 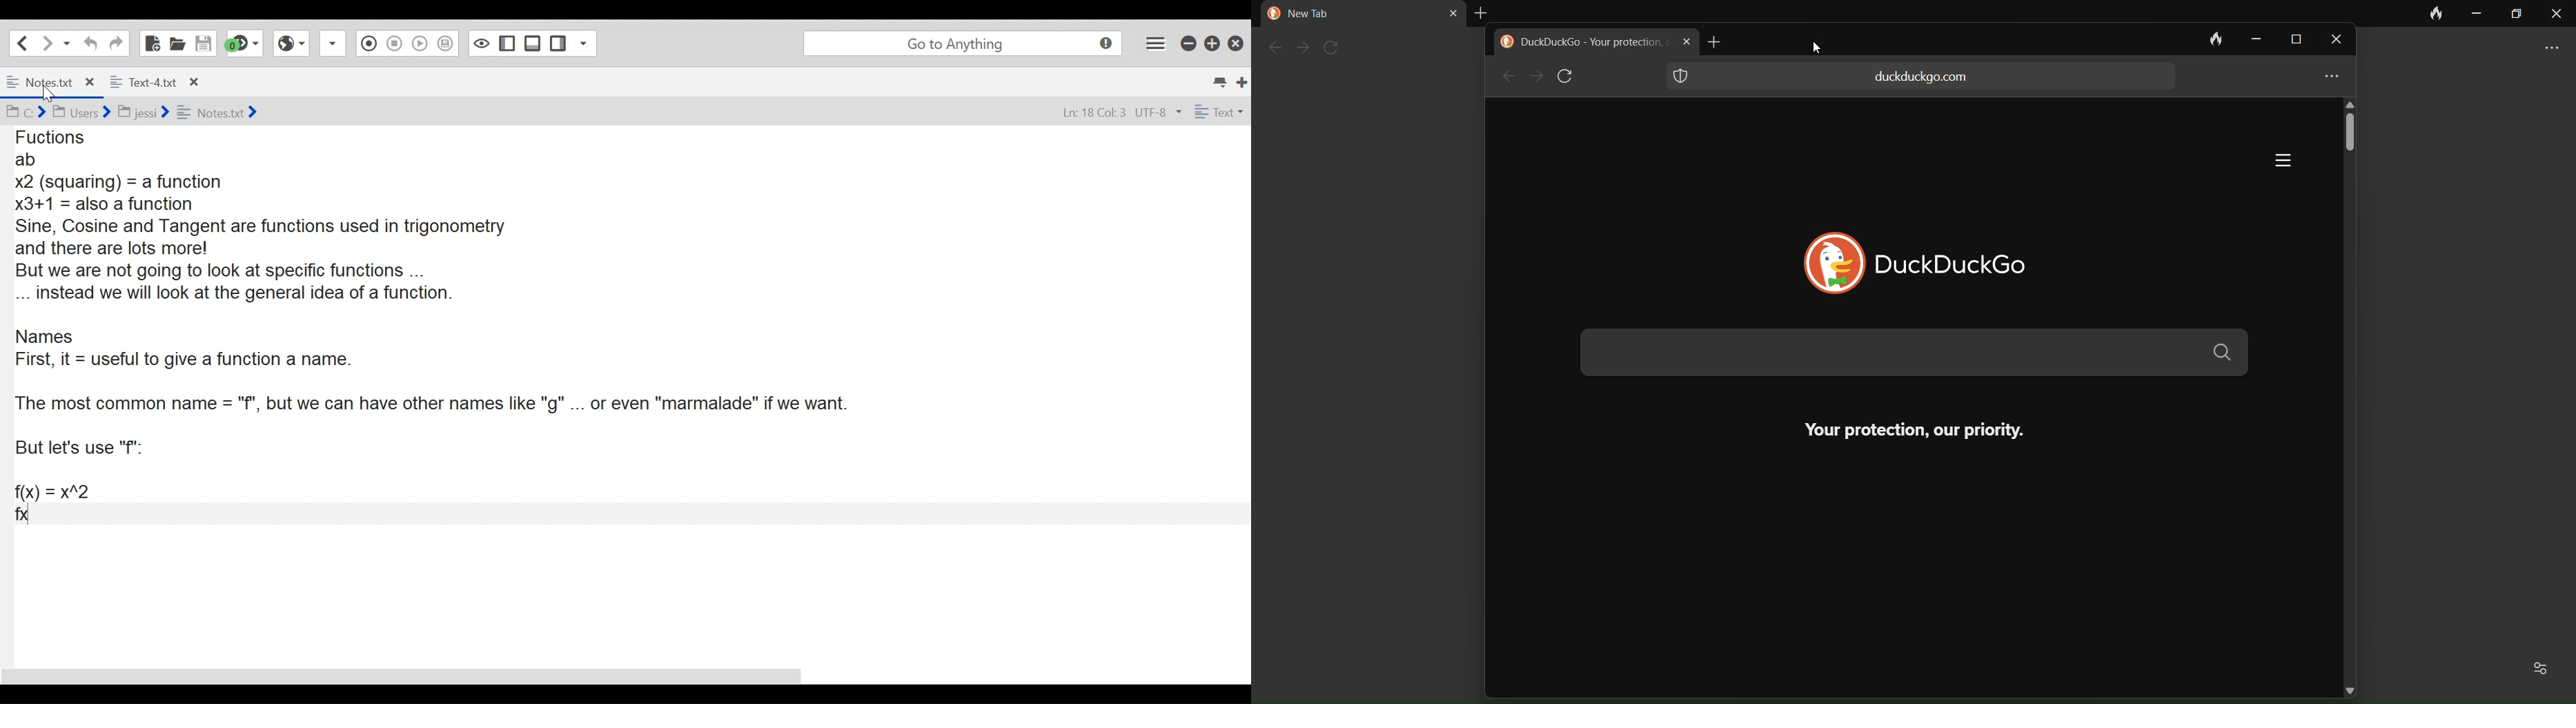 What do you see at coordinates (1211, 43) in the screenshot?
I see `Restore` at bounding box center [1211, 43].